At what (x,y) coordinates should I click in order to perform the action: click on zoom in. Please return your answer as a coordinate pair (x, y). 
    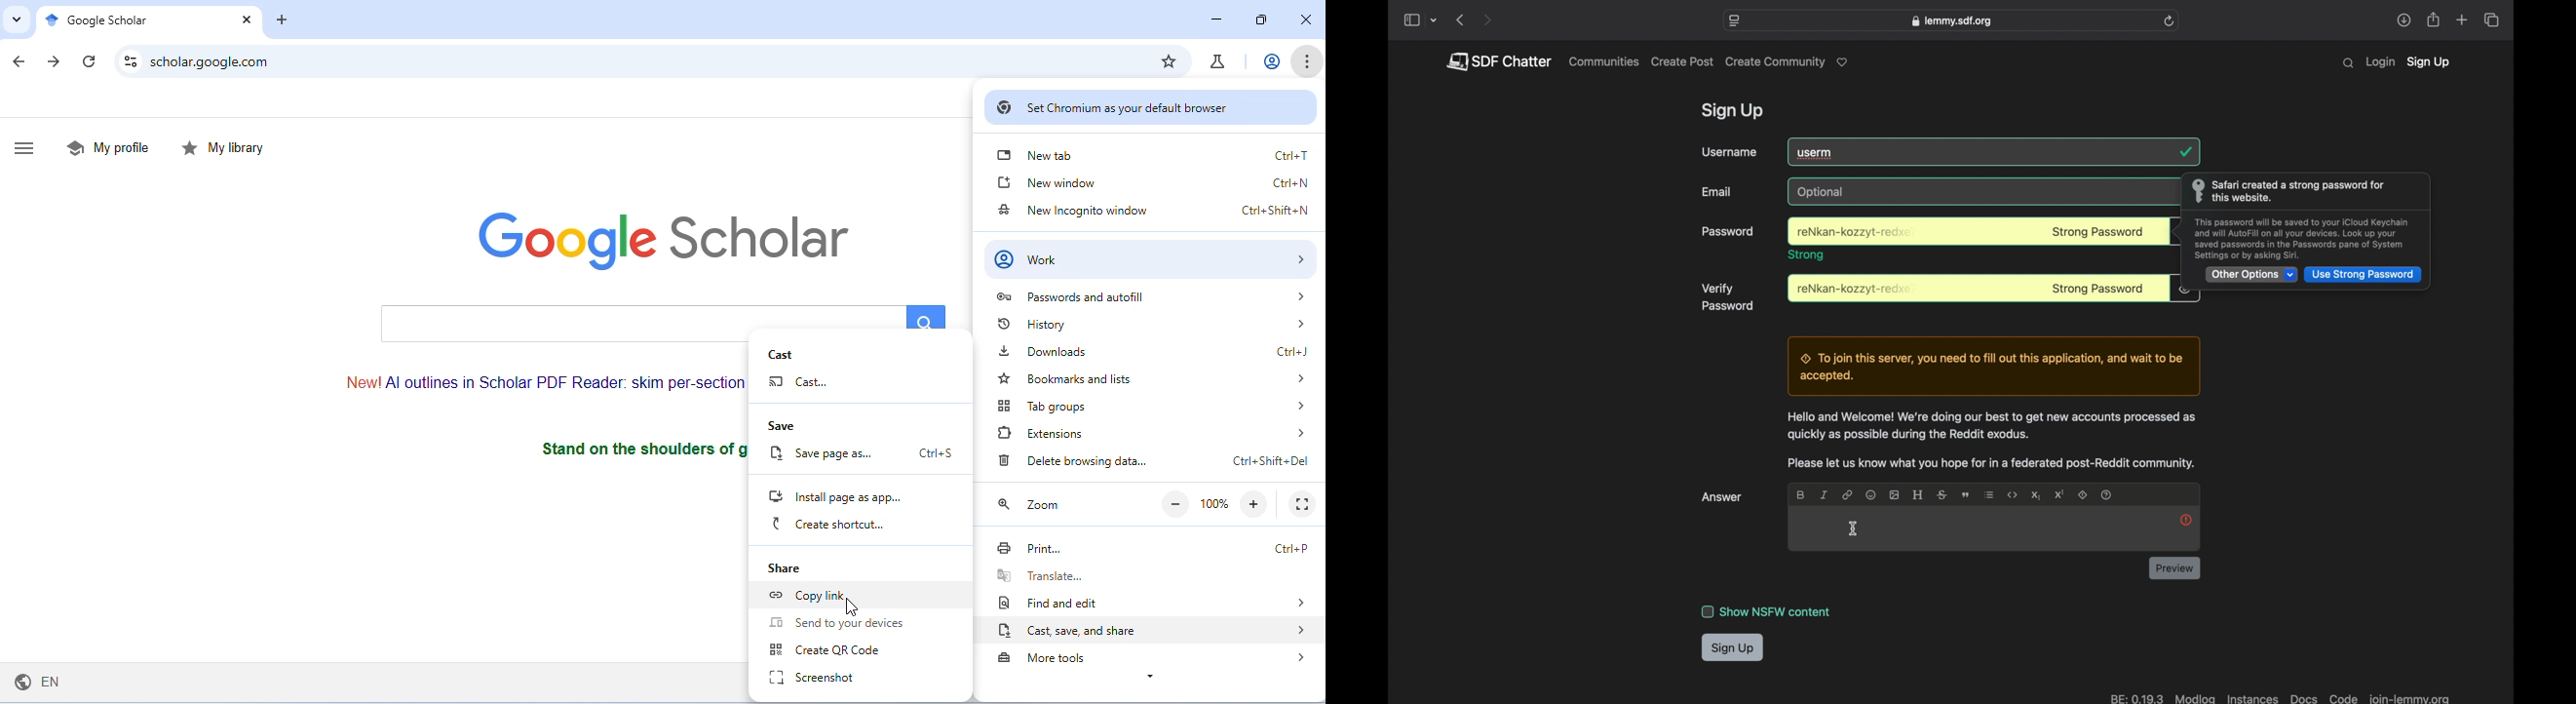
    Looking at the image, I should click on (1256, 504).